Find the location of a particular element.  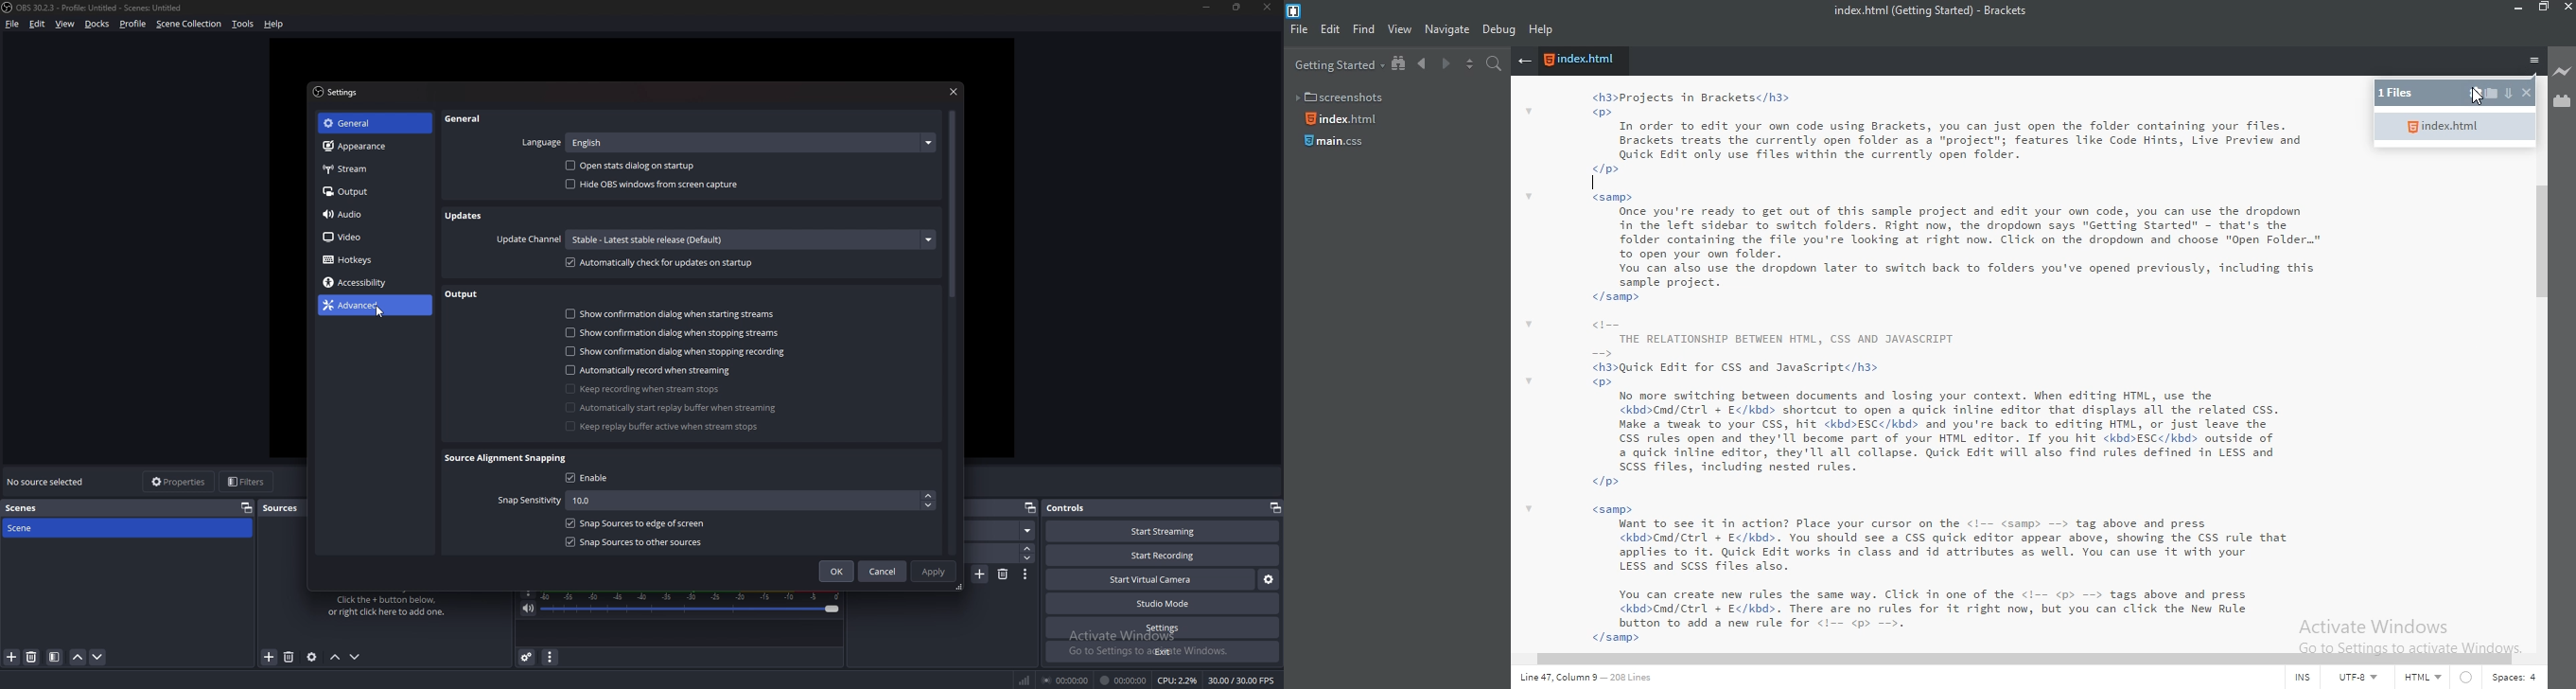

close menu is located at coordinates (1524, 62).